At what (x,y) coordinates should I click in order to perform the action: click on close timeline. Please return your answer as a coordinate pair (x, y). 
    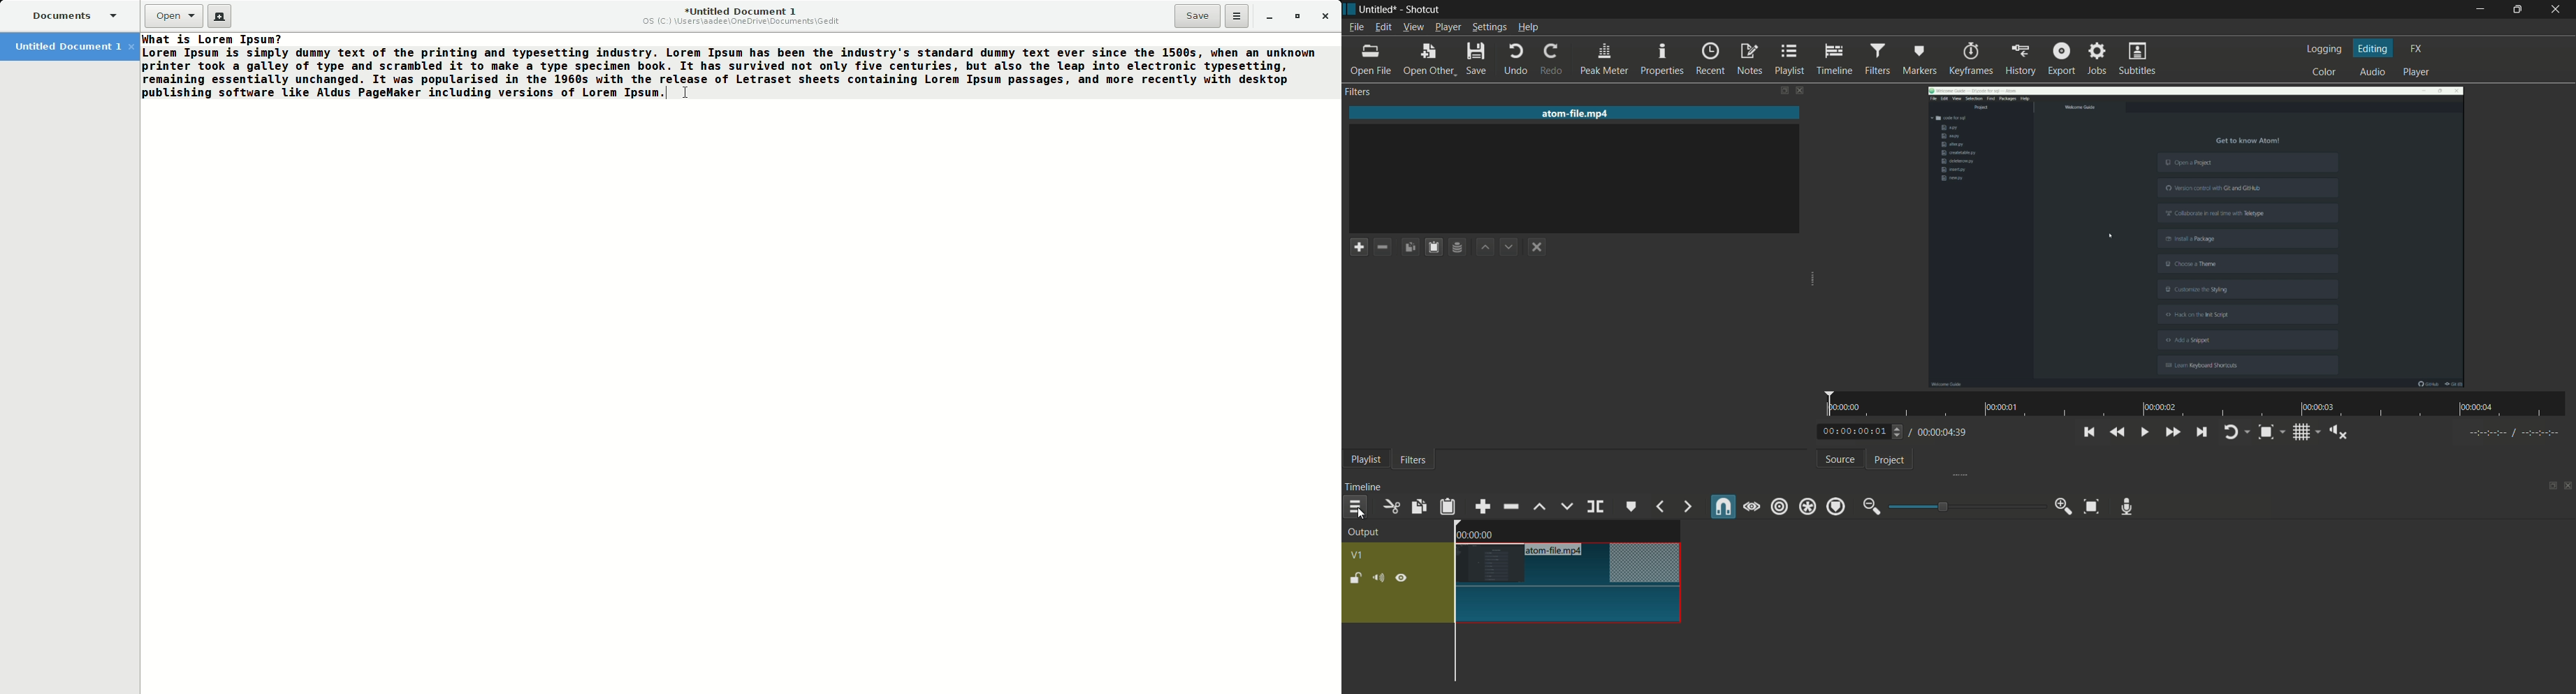
    Looking at the image, I should click on (2568, 485).